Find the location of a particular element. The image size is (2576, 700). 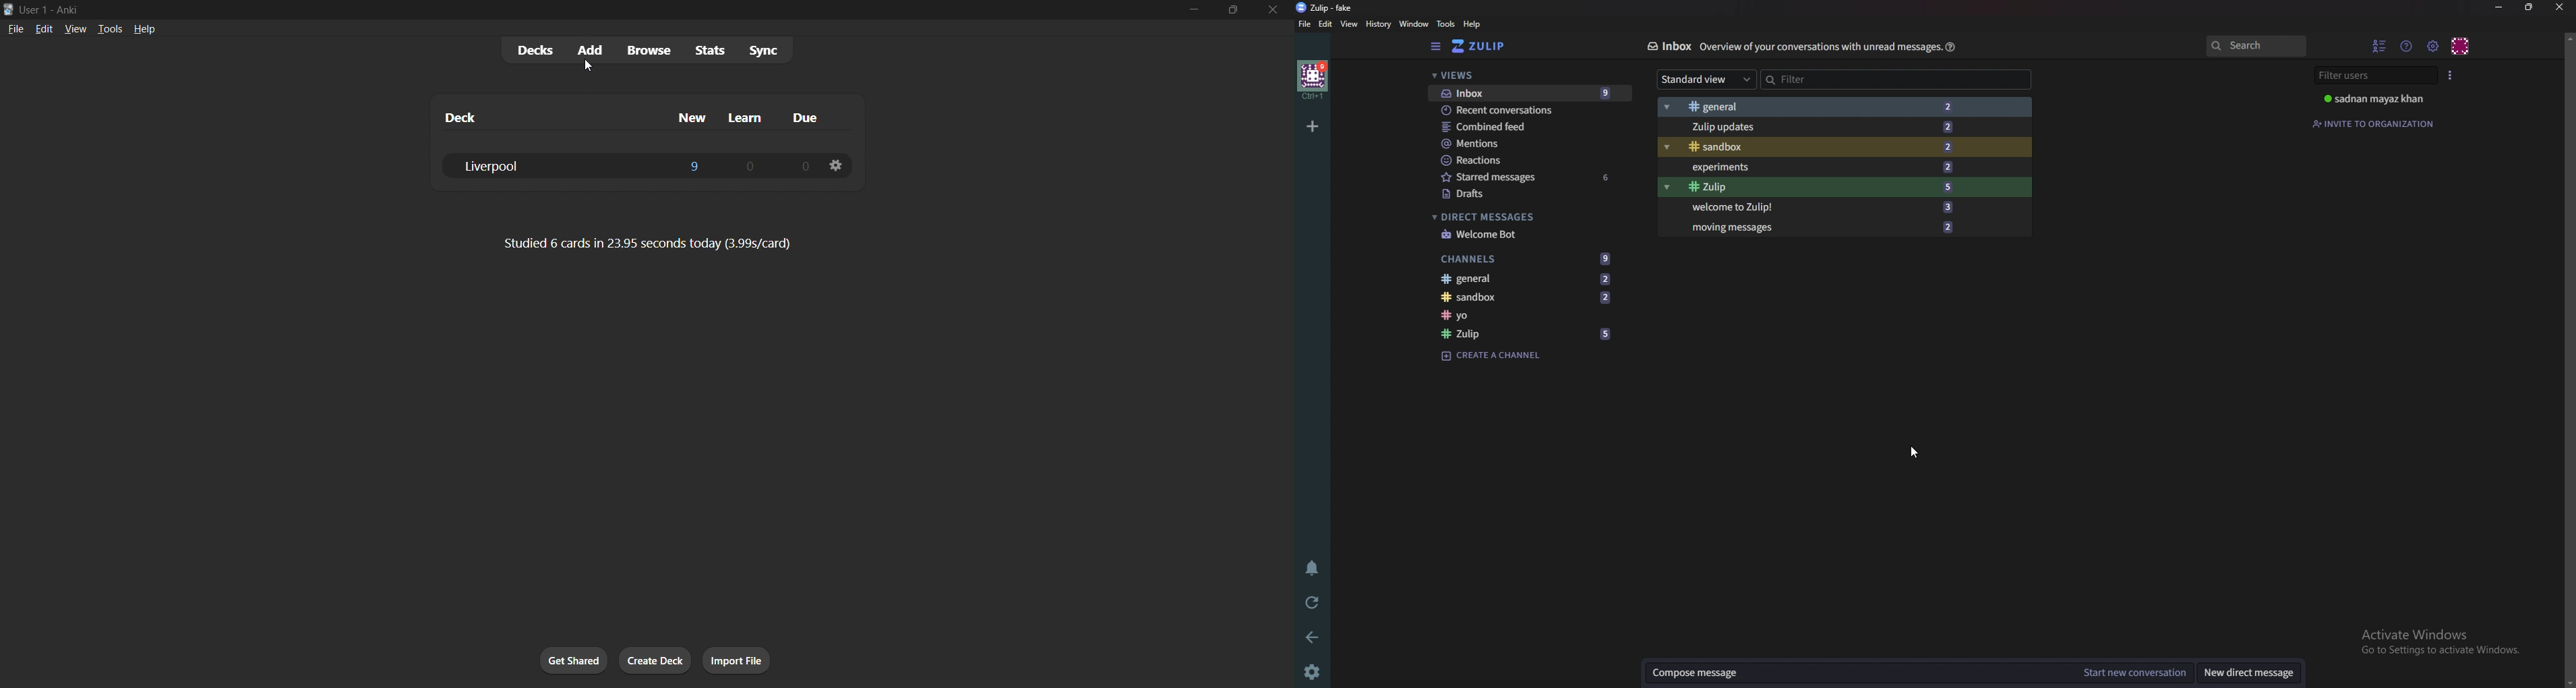

close is located at coordinates (2560, 7).